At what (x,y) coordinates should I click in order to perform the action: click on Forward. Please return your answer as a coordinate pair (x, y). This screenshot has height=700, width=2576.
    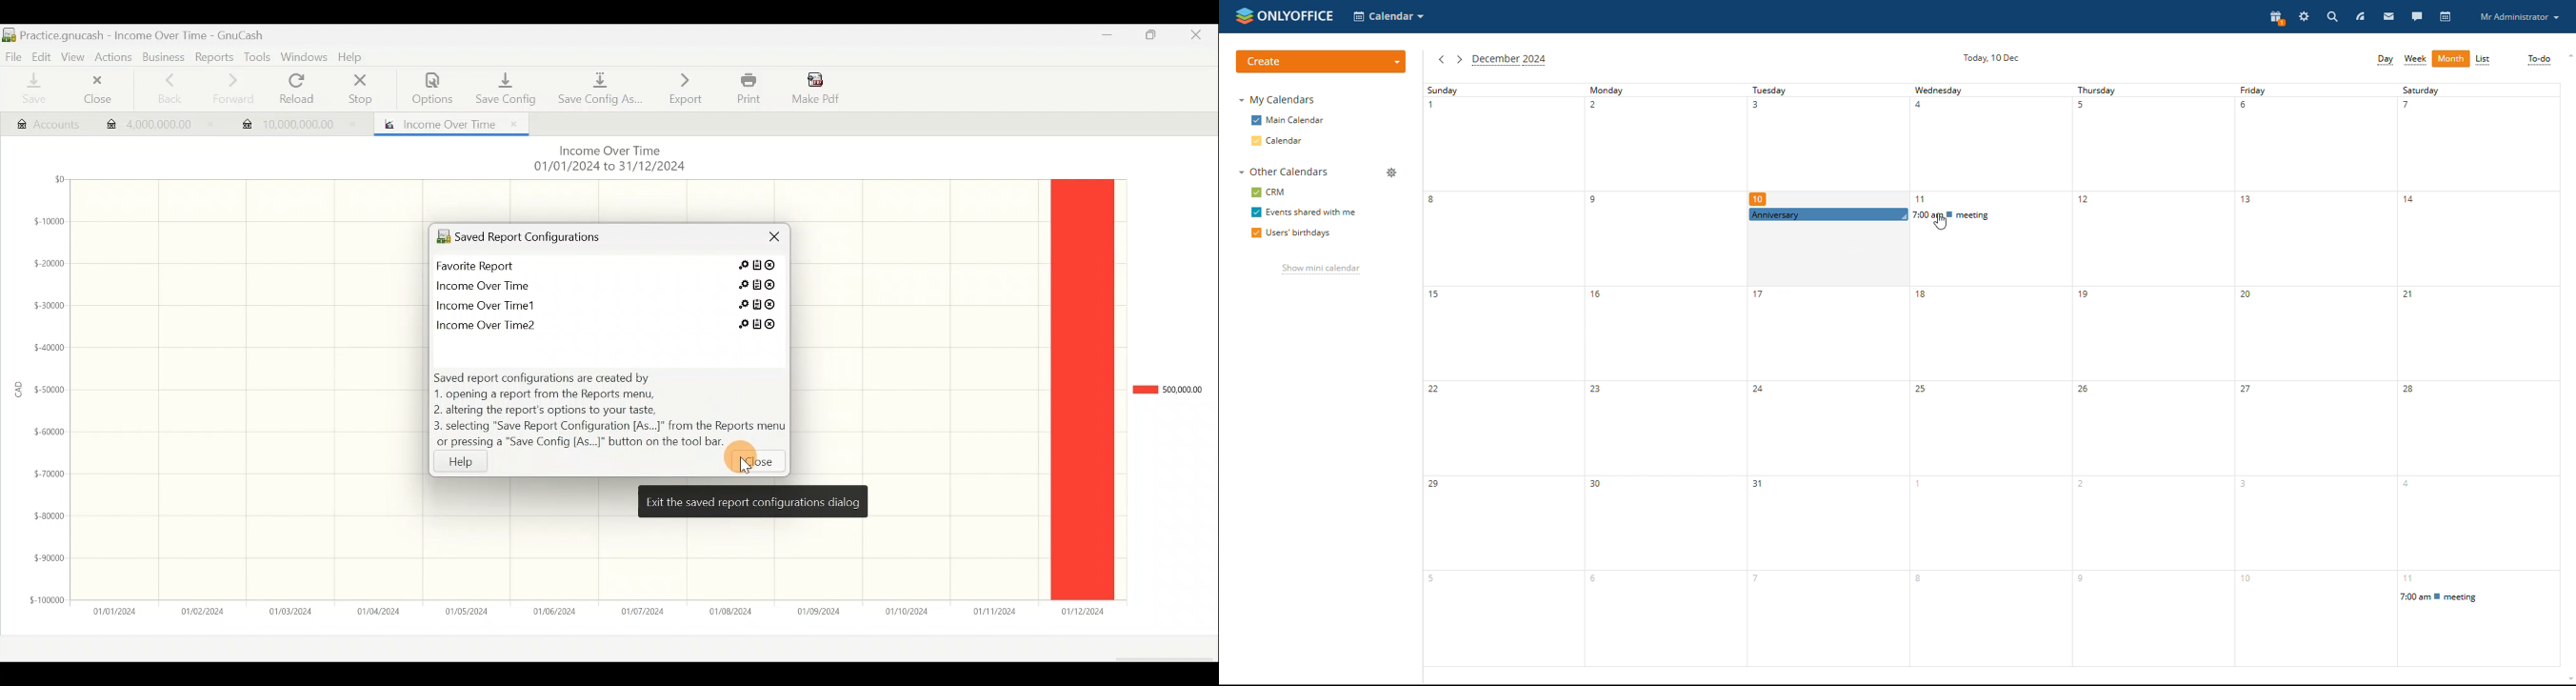
    Looking at the image, I should click on (231, 89).